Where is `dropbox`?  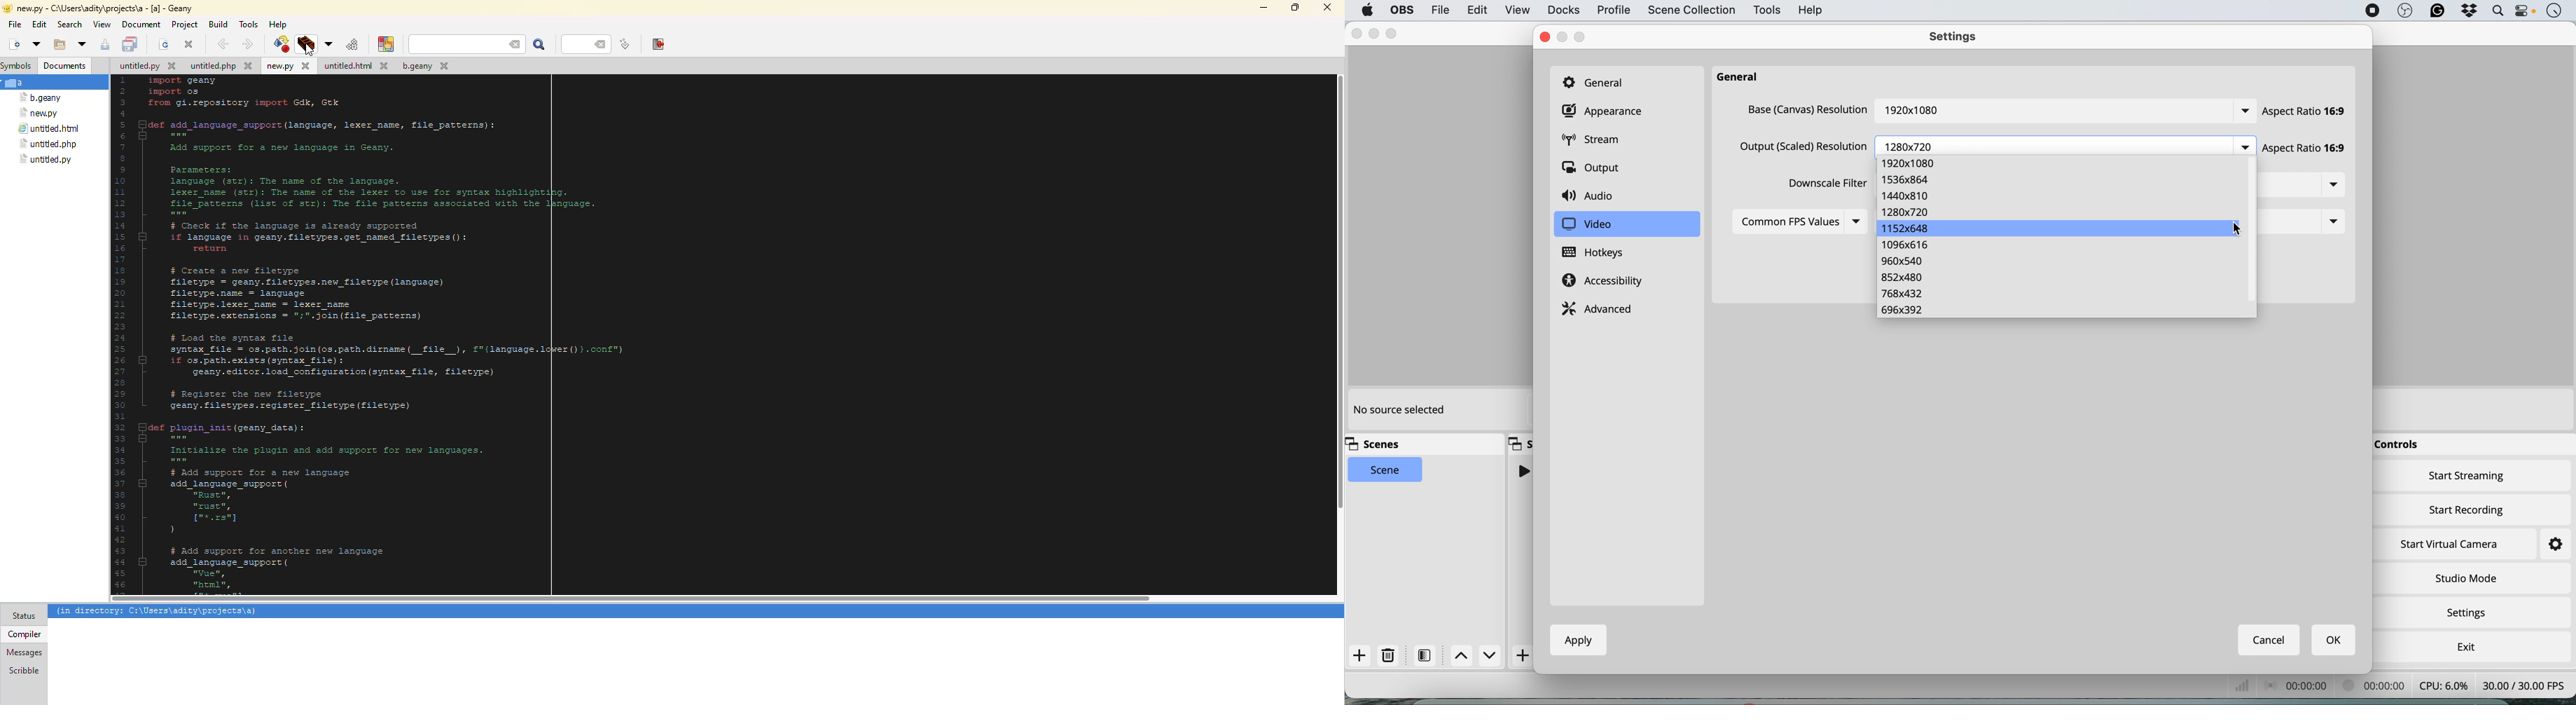
dropbox is located at coordinates (2468, 12).